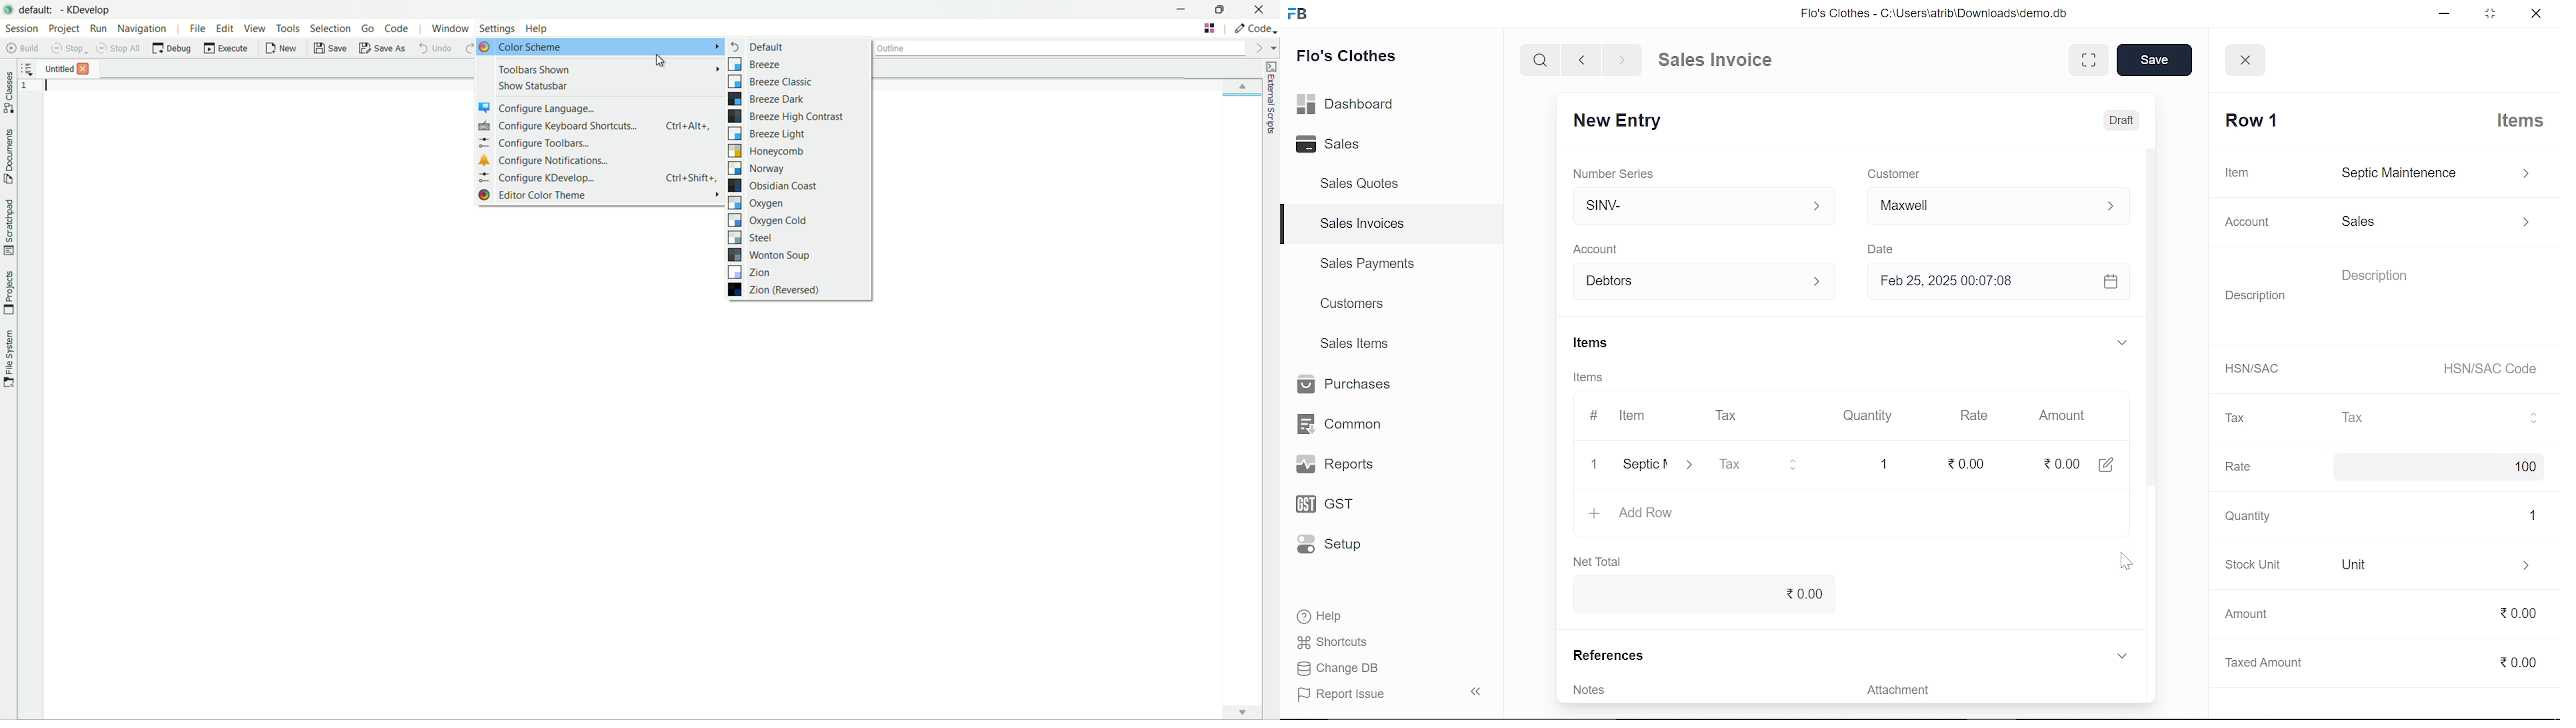 Image resolution: width=2576 pixels, height=728 pixels. I want to click on Items, so click(1595, 343).